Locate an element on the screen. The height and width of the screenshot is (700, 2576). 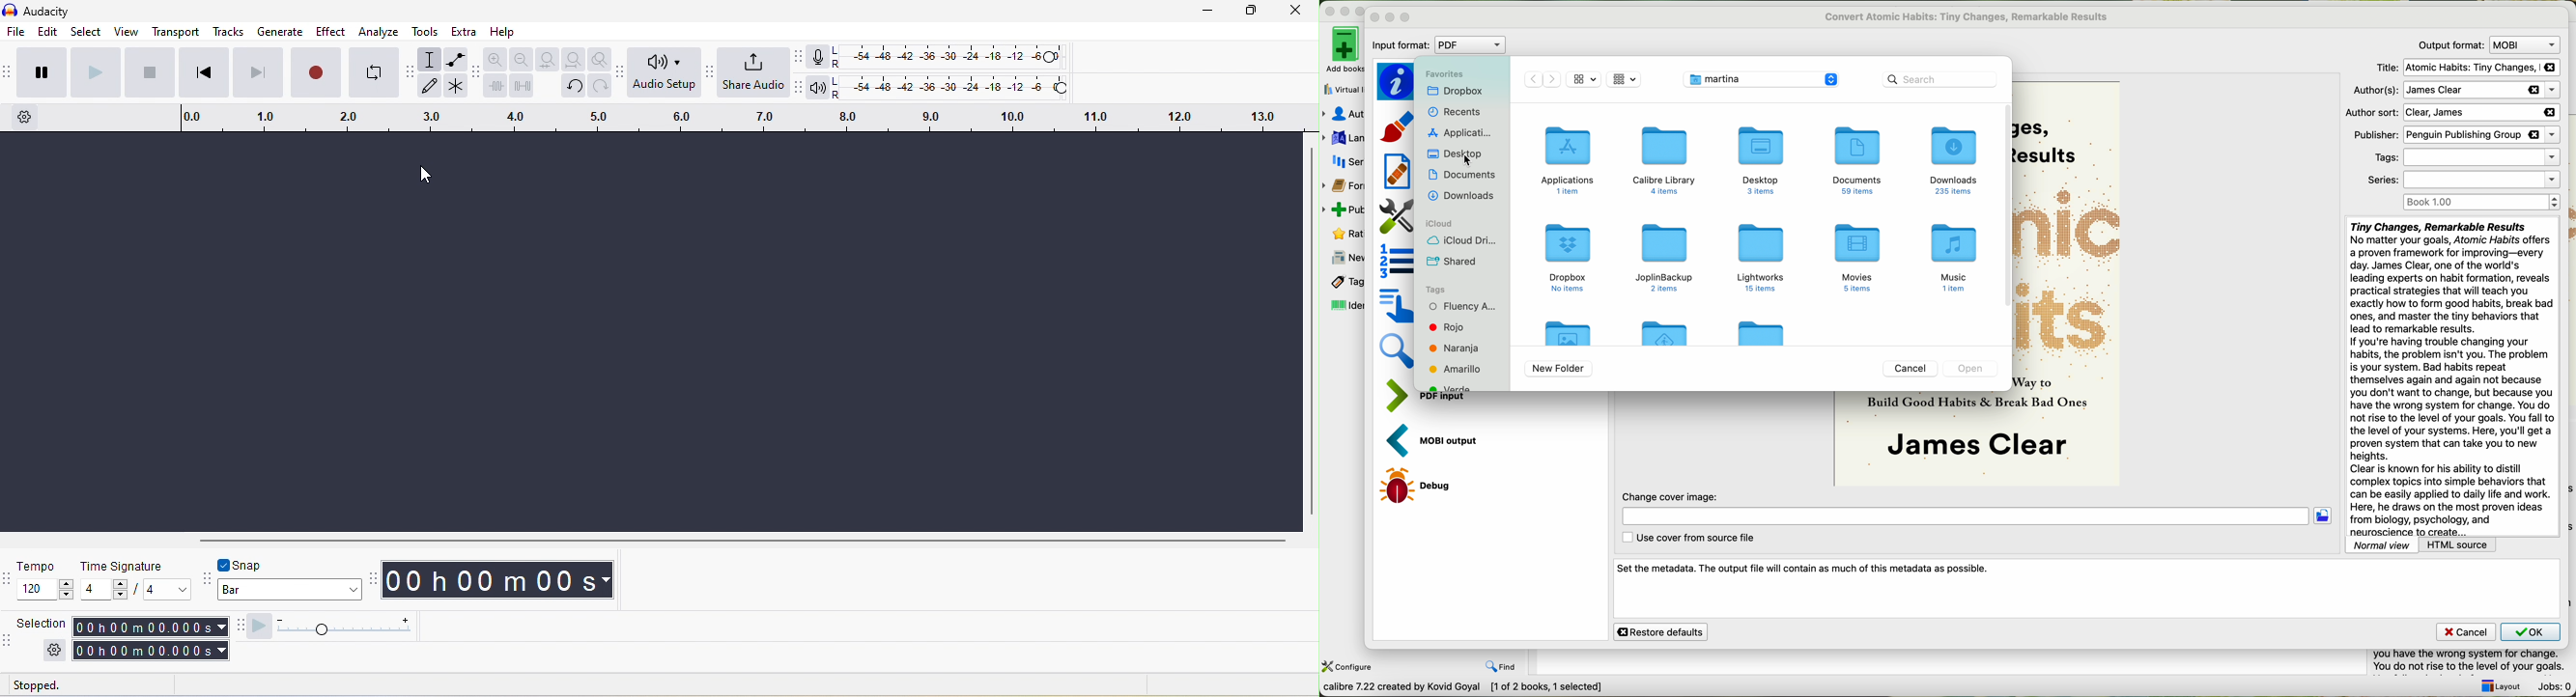
audacity edit toolbar is located at coordinates (477, 72).